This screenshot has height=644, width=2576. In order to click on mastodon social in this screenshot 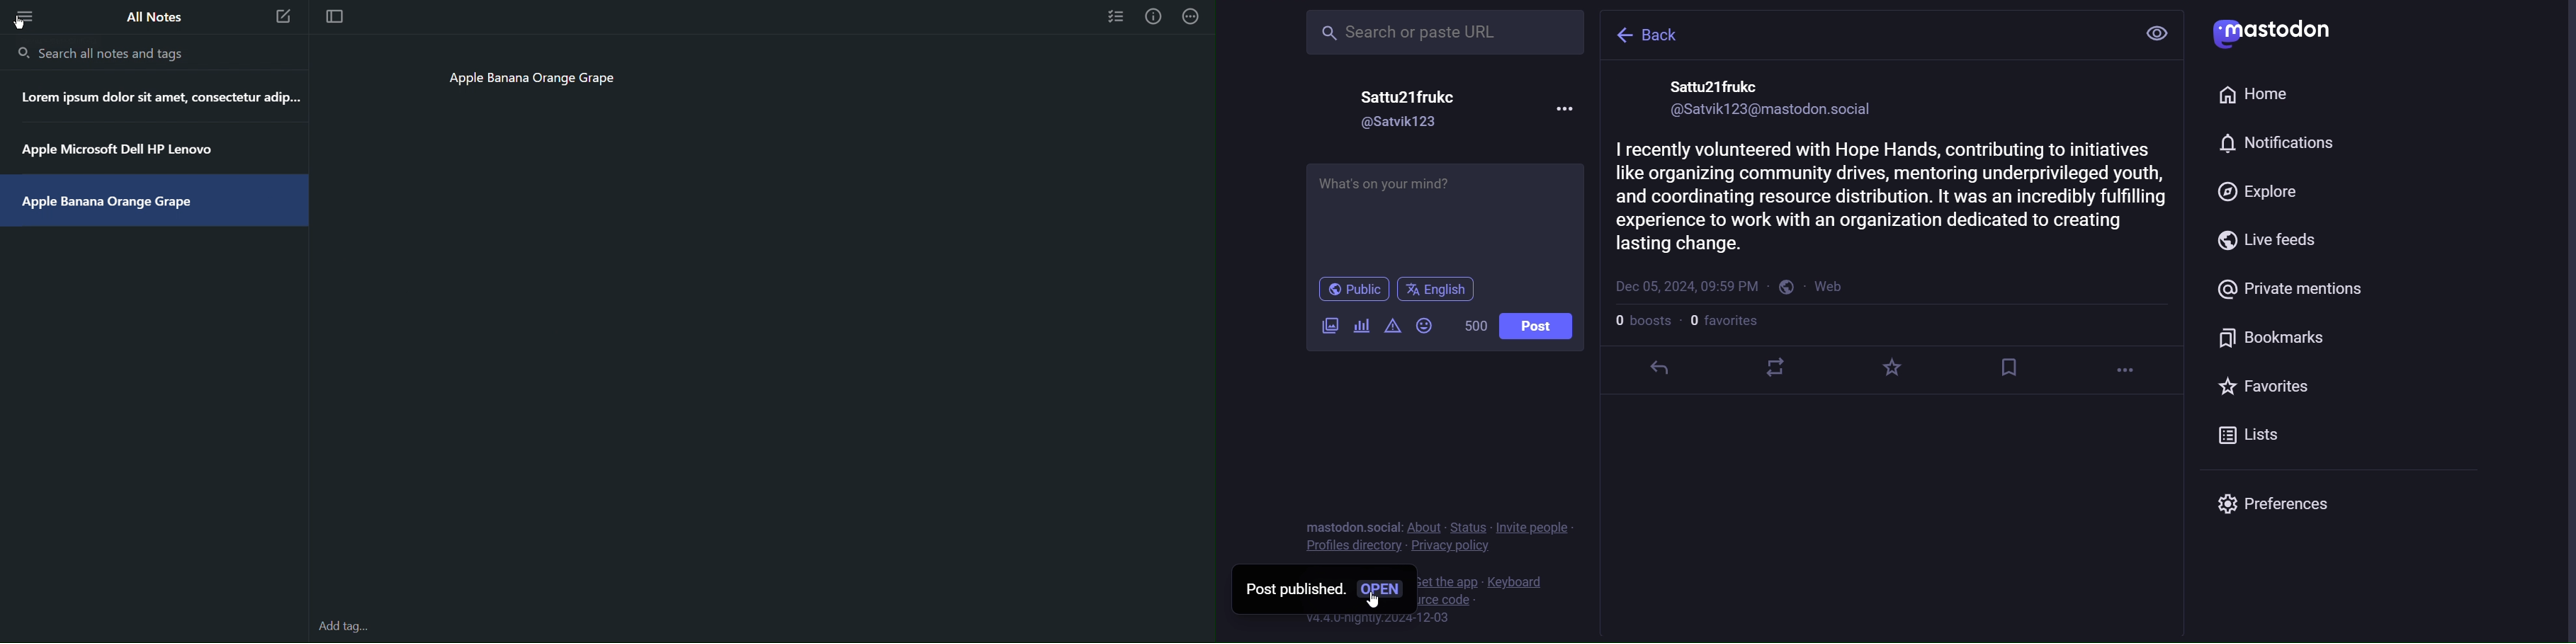, I will do `click(1350, 525)`.